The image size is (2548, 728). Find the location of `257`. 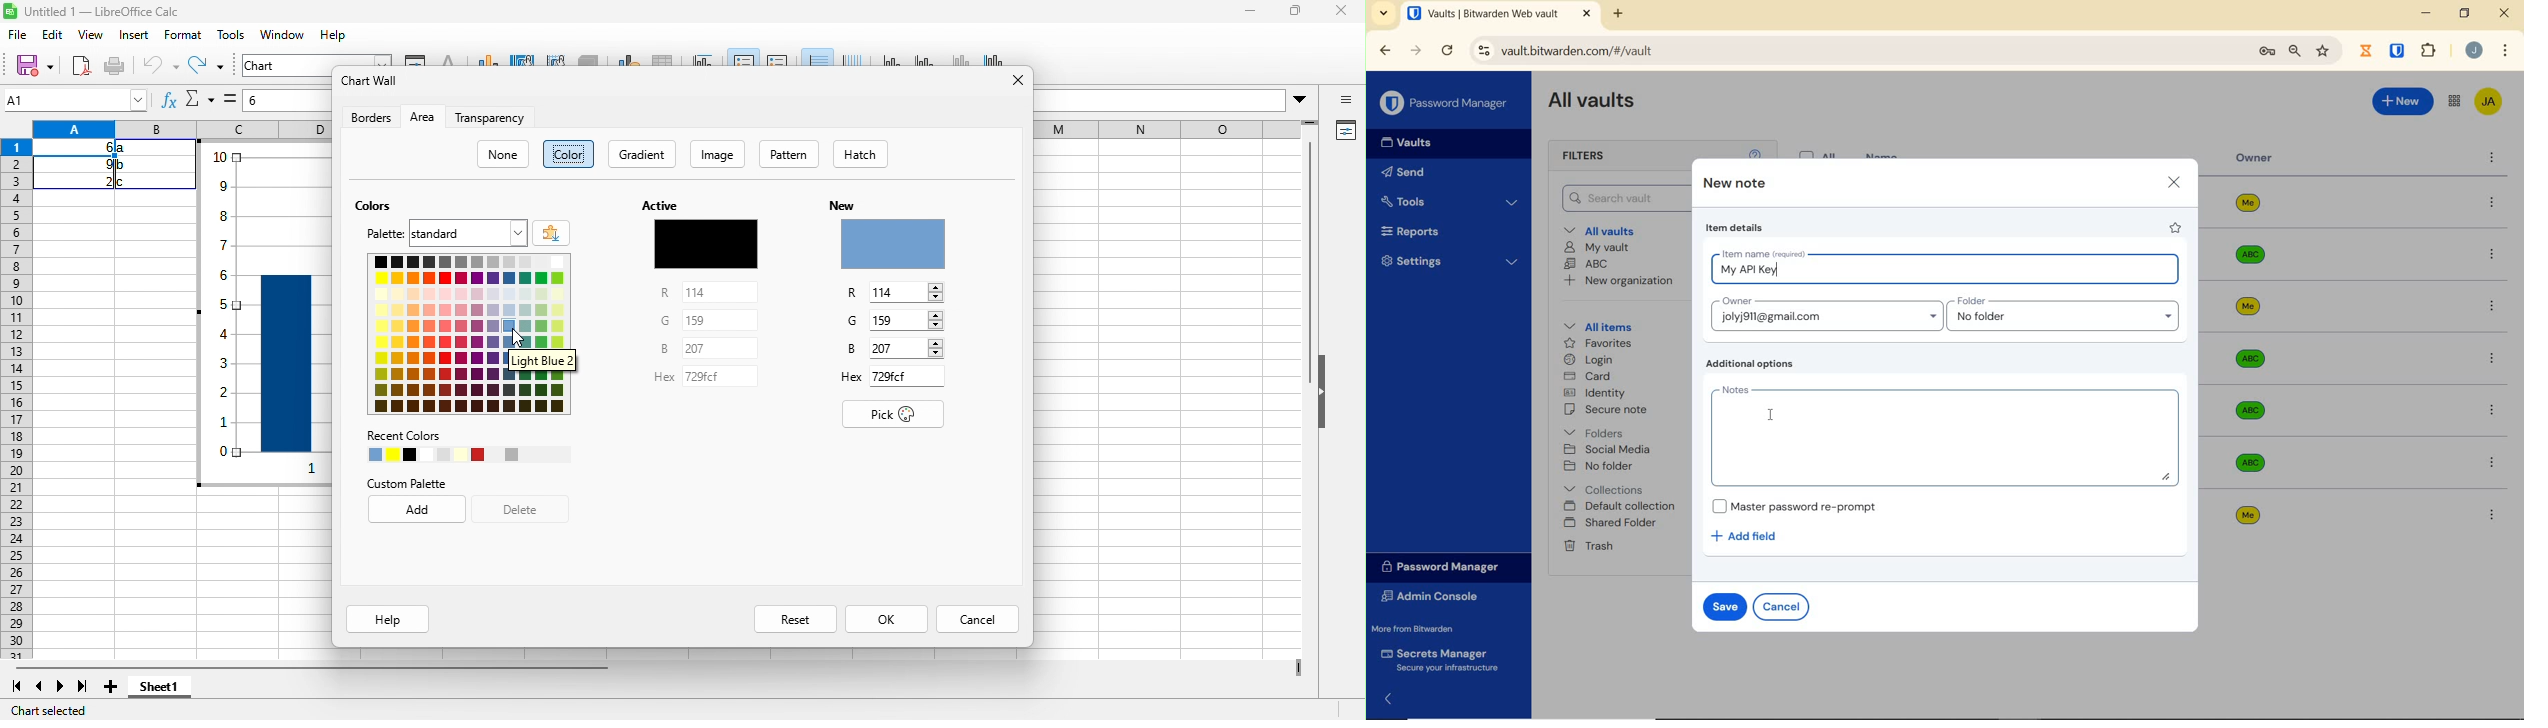

257 is located at coordinates (907, 350).